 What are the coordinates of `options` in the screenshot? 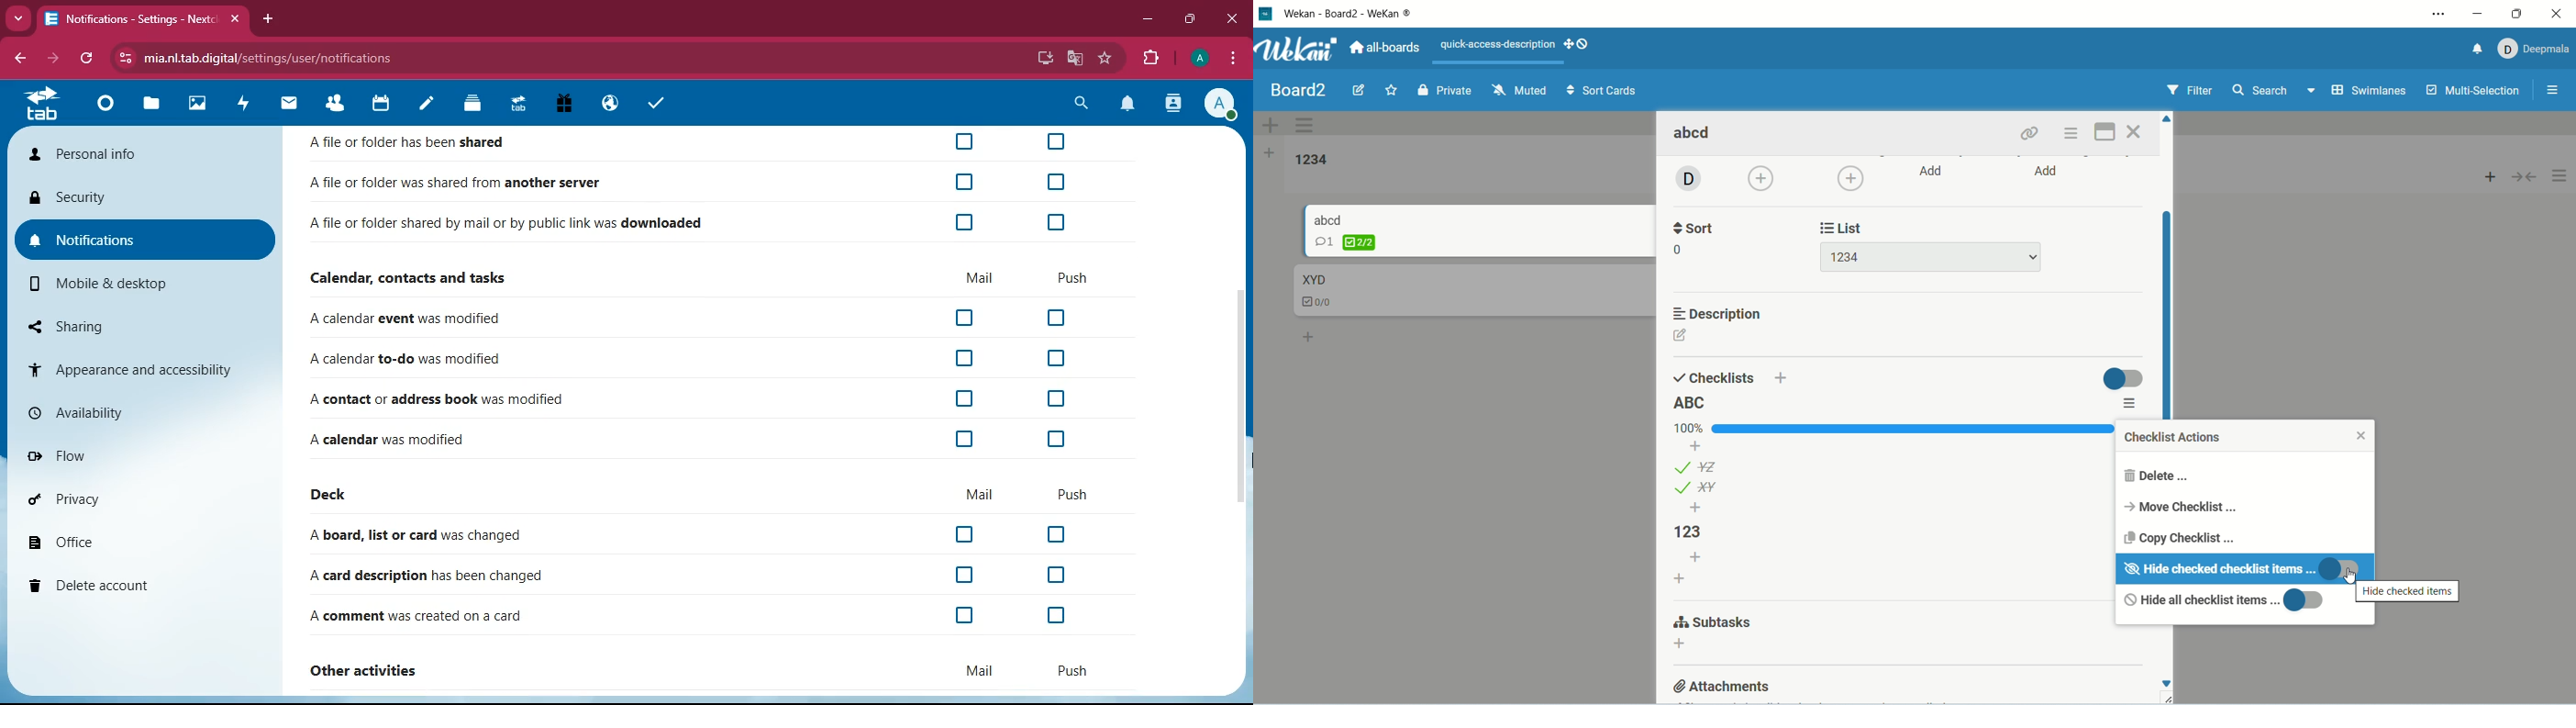 It's located at (2128, 404).